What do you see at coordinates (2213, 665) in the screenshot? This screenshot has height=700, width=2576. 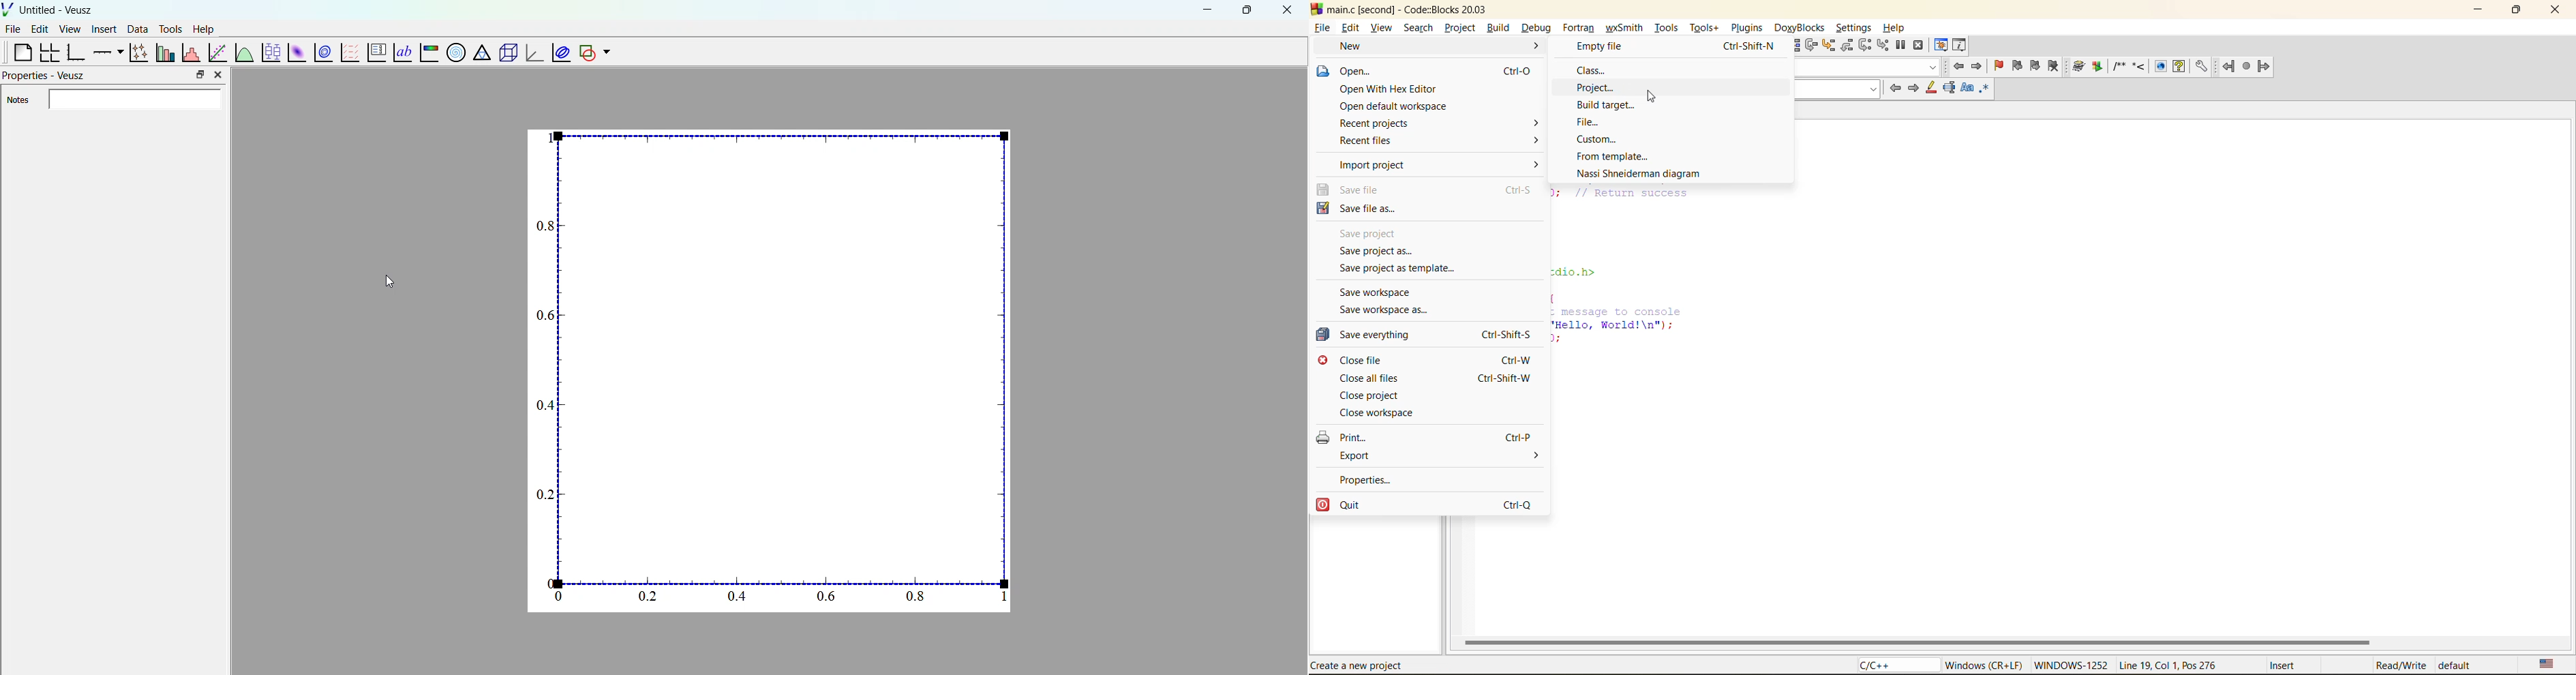 I see `metadata` at bounding box center [2213, 665].